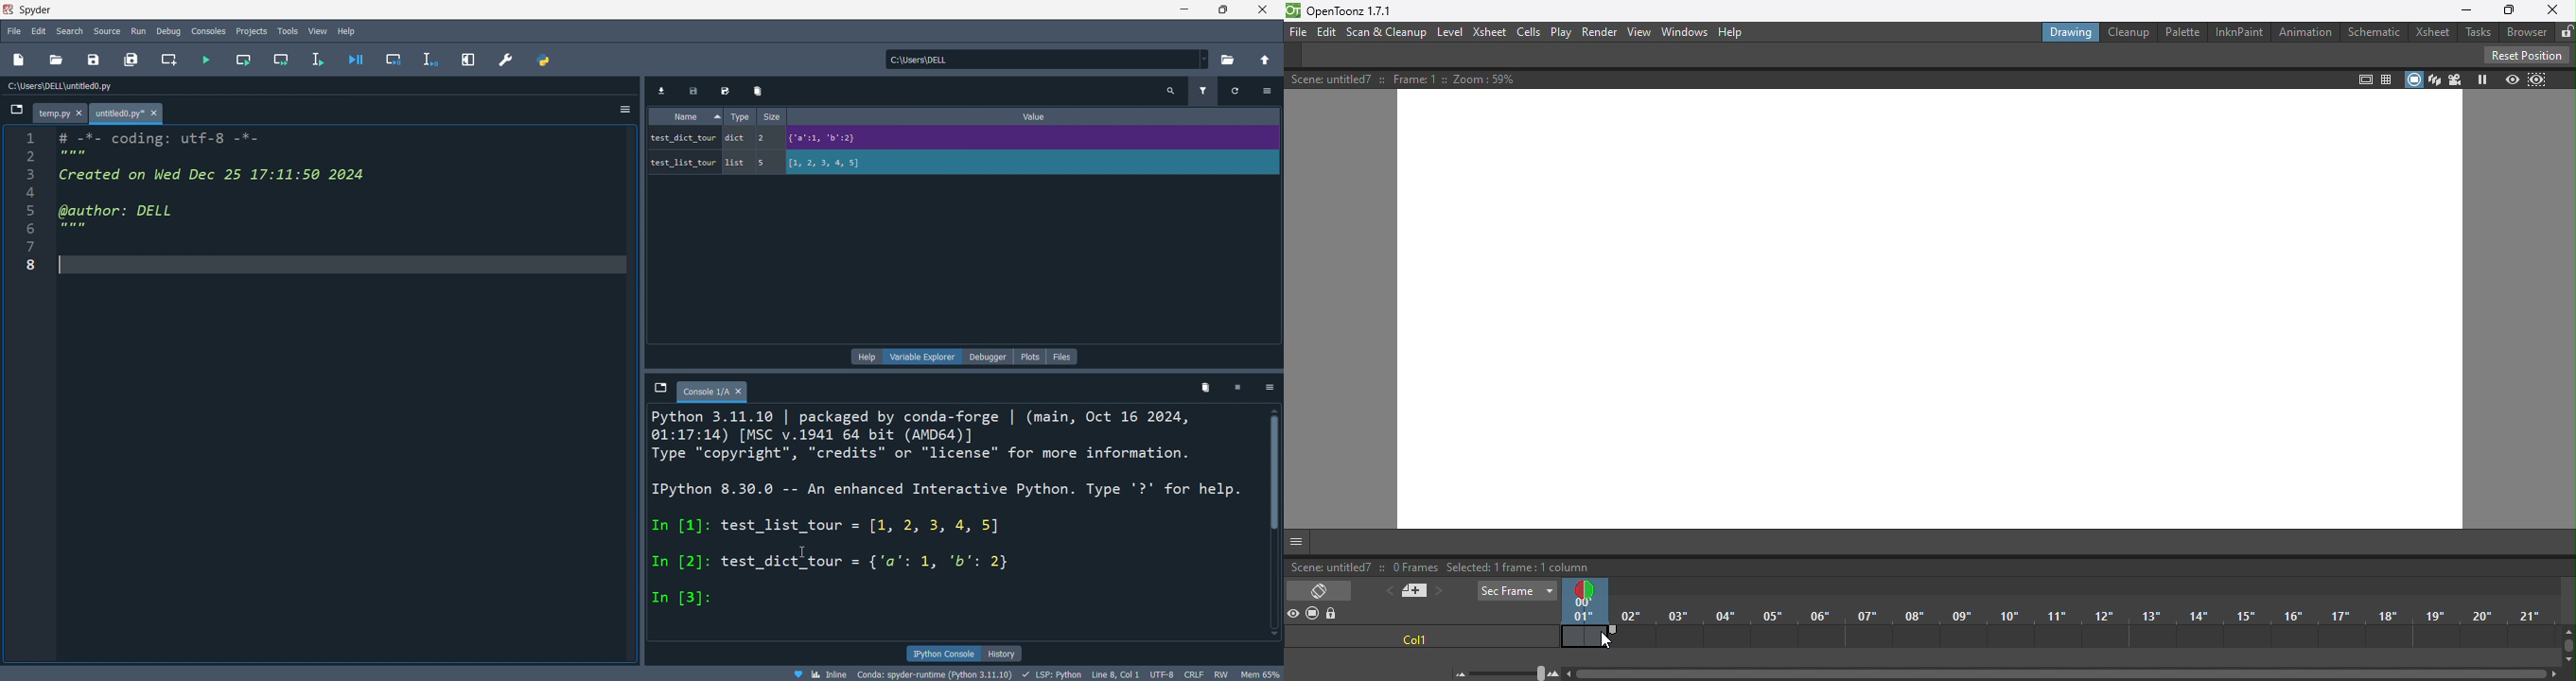 This screenshot has height=700, width=2576. What do you see at coordinates (1261, 673) in the screenshot?
I see `Mem 64%` at bounding box center [1261, 673].